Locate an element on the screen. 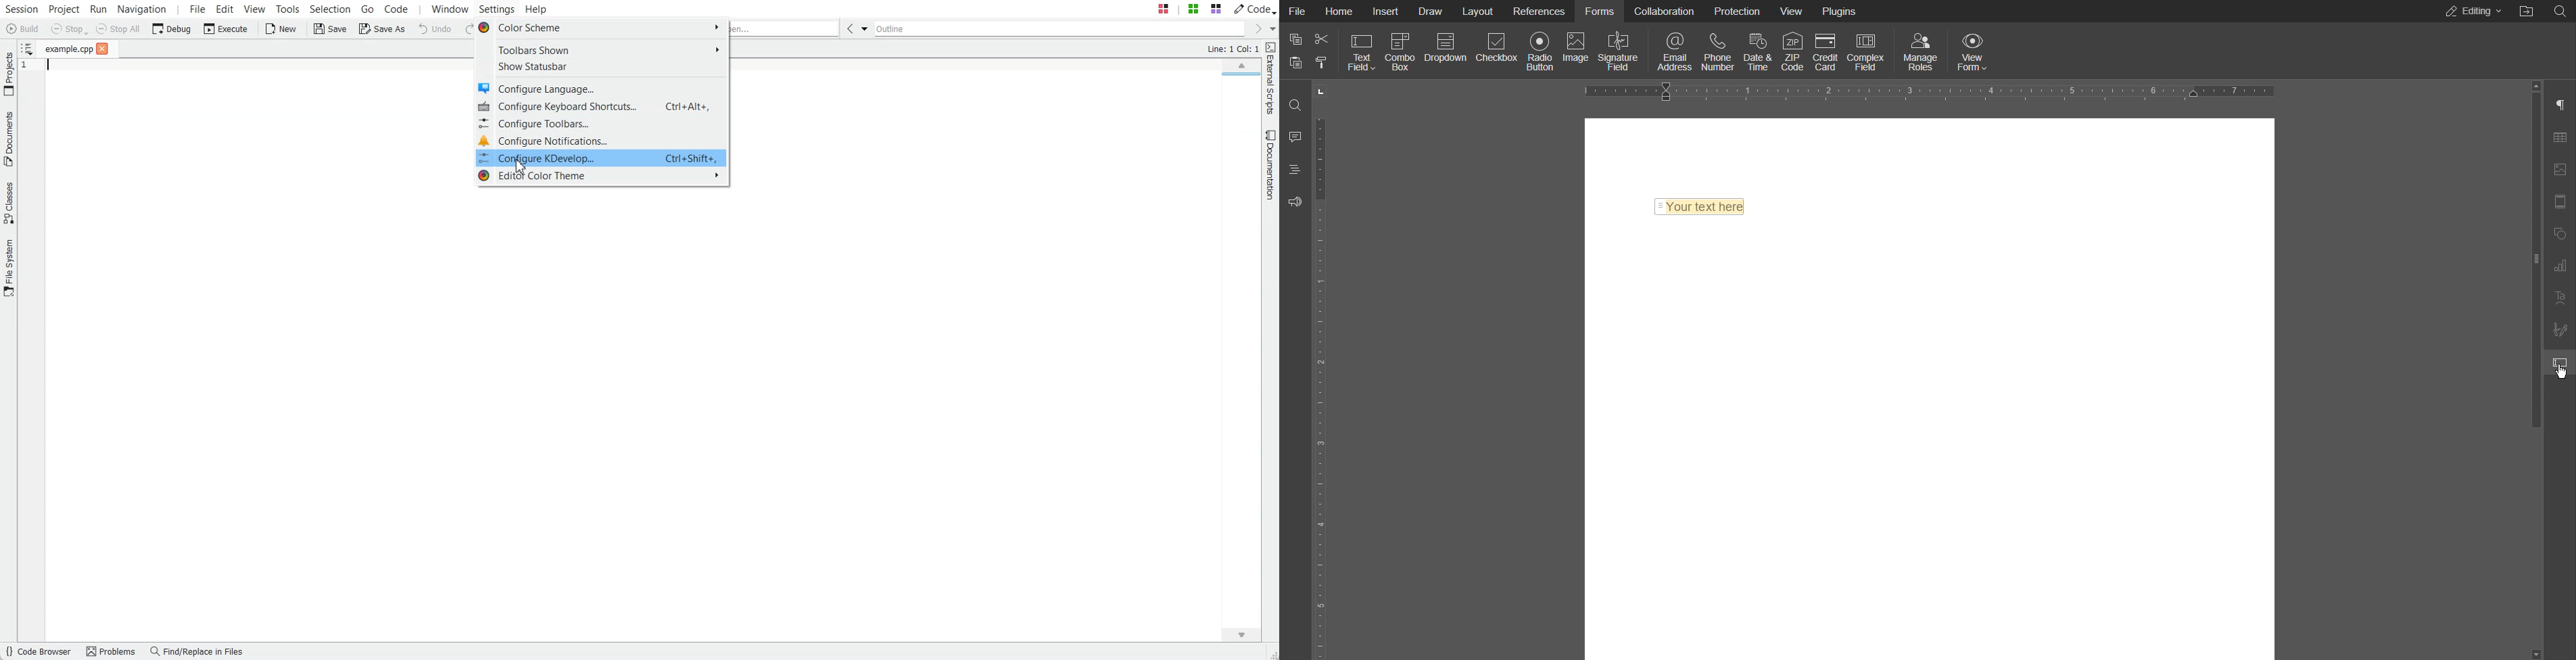 This screenshot has height=672, width=2576. Date & Time is located at coordinates (1759, 49).